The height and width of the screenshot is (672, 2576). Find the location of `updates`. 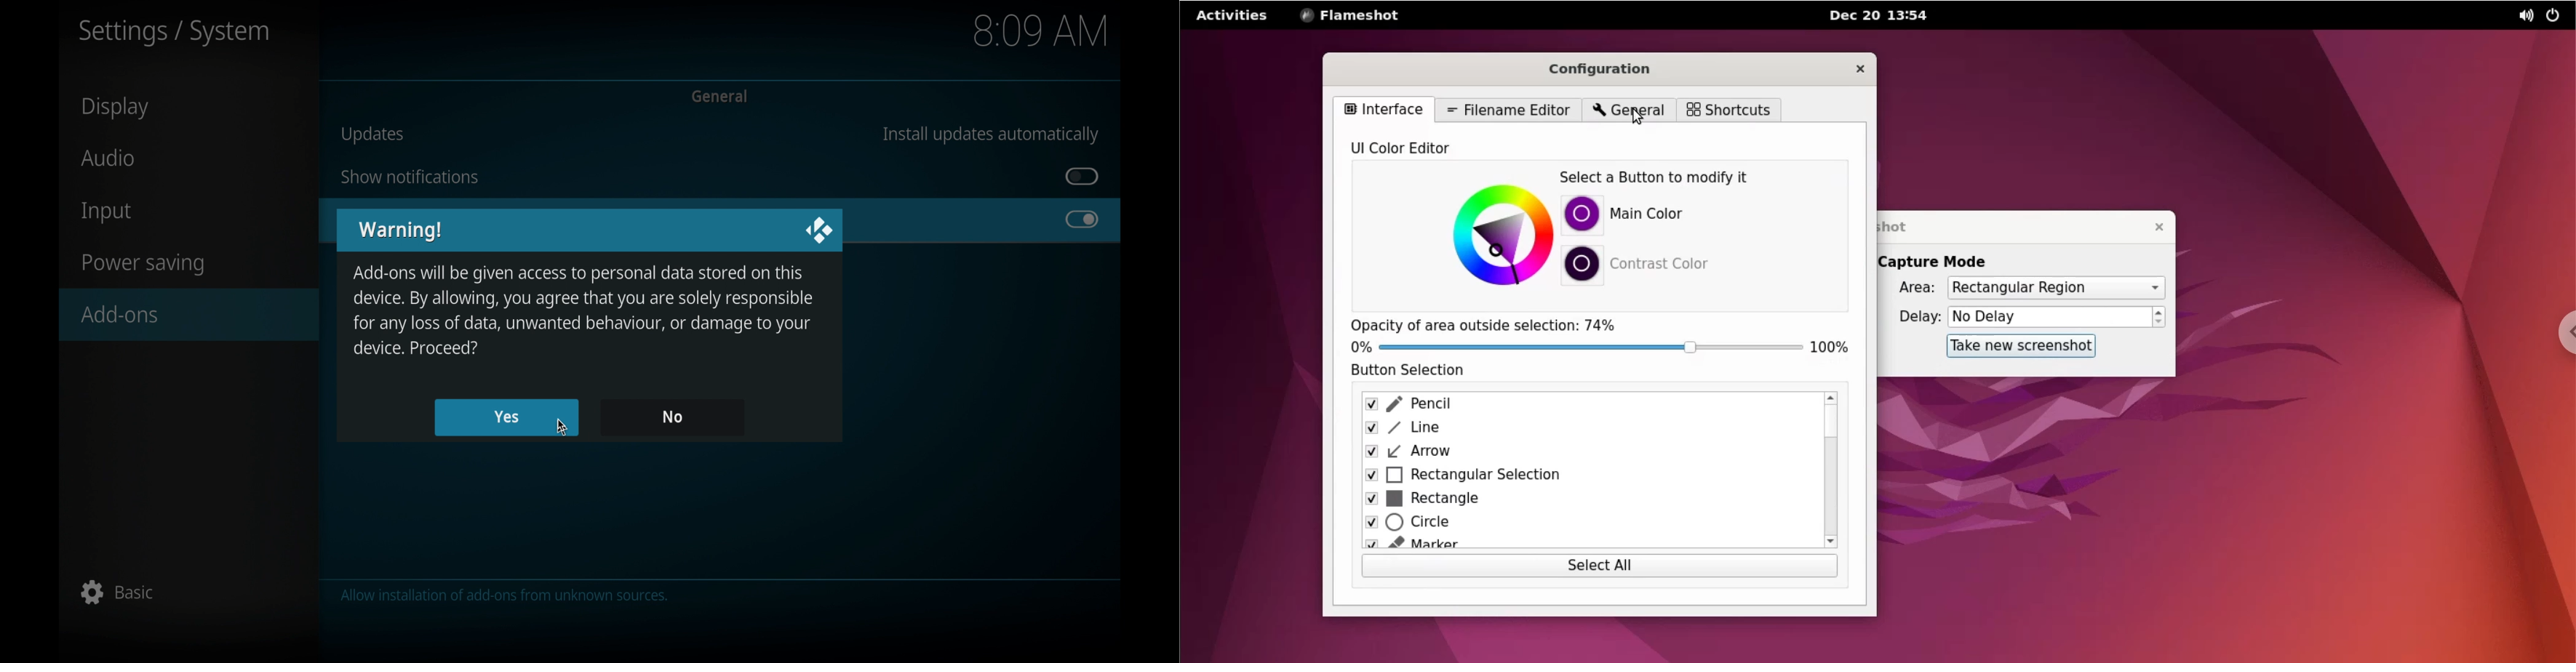

updates is located at coordinates (373, 134).